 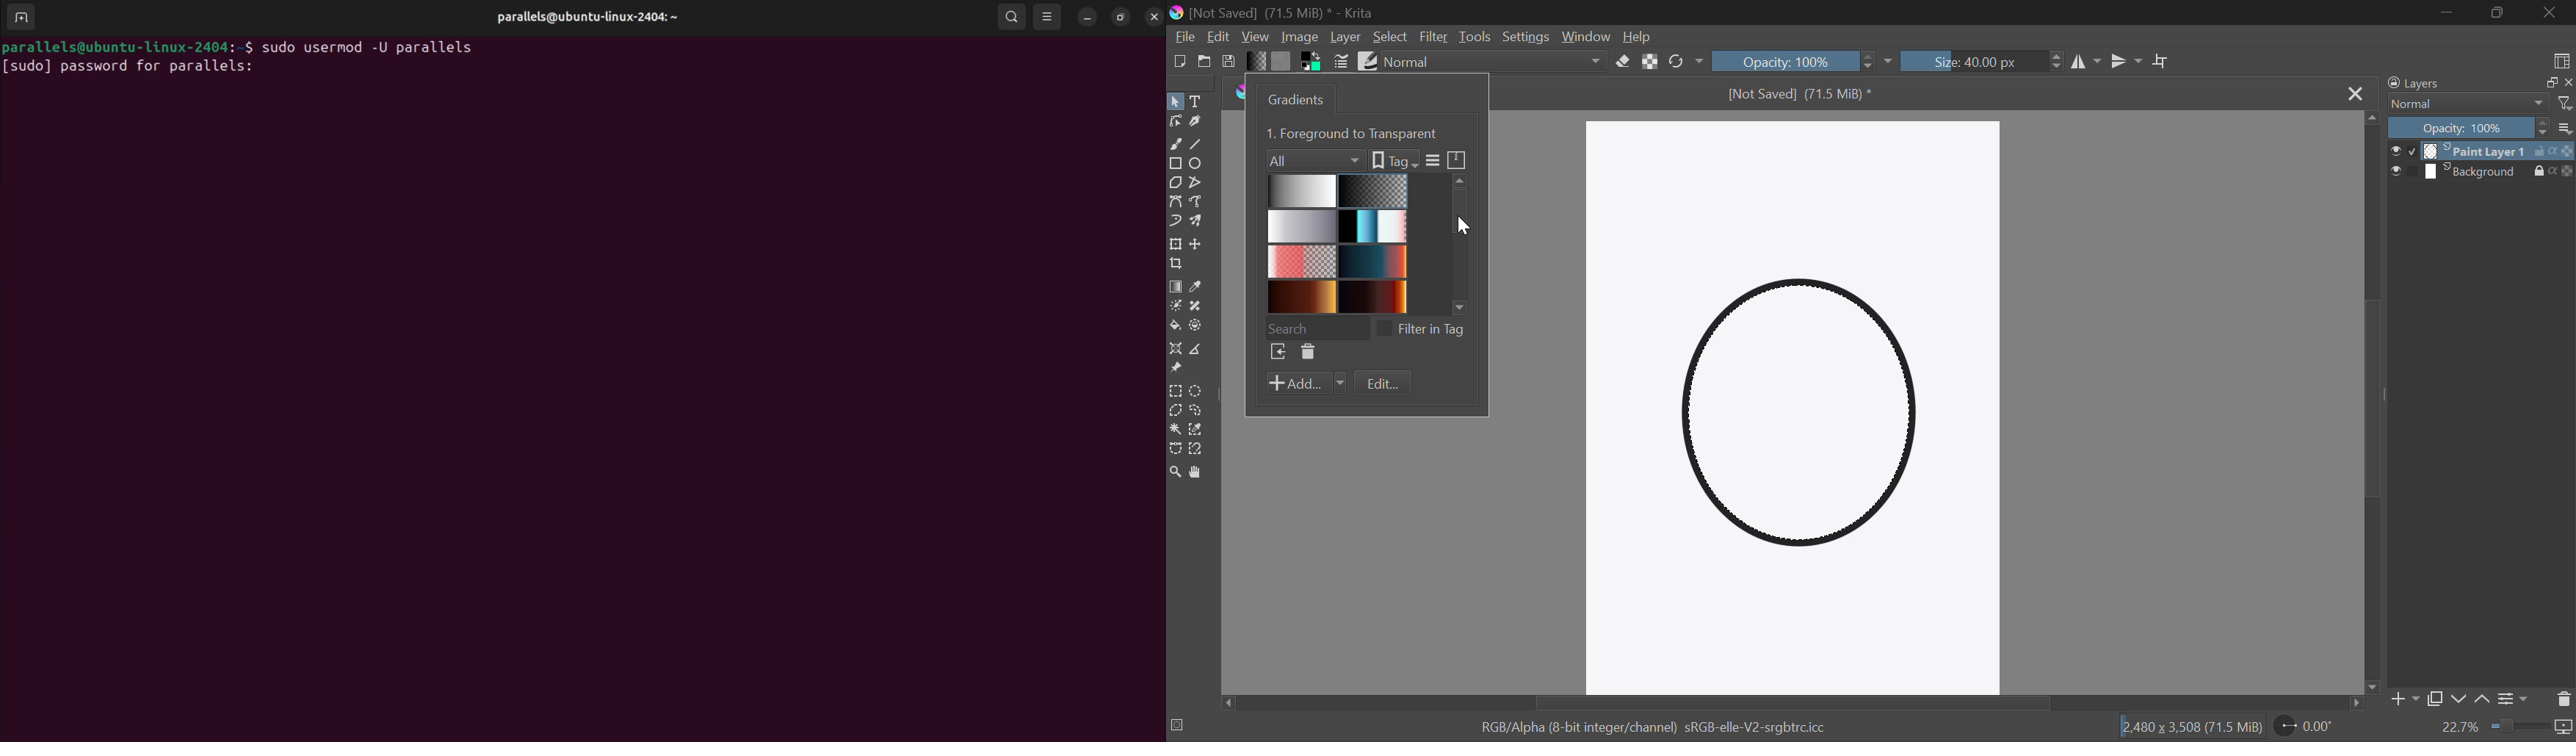 I want to click on Smart Patch Tool, so click(x=1199, y=307).